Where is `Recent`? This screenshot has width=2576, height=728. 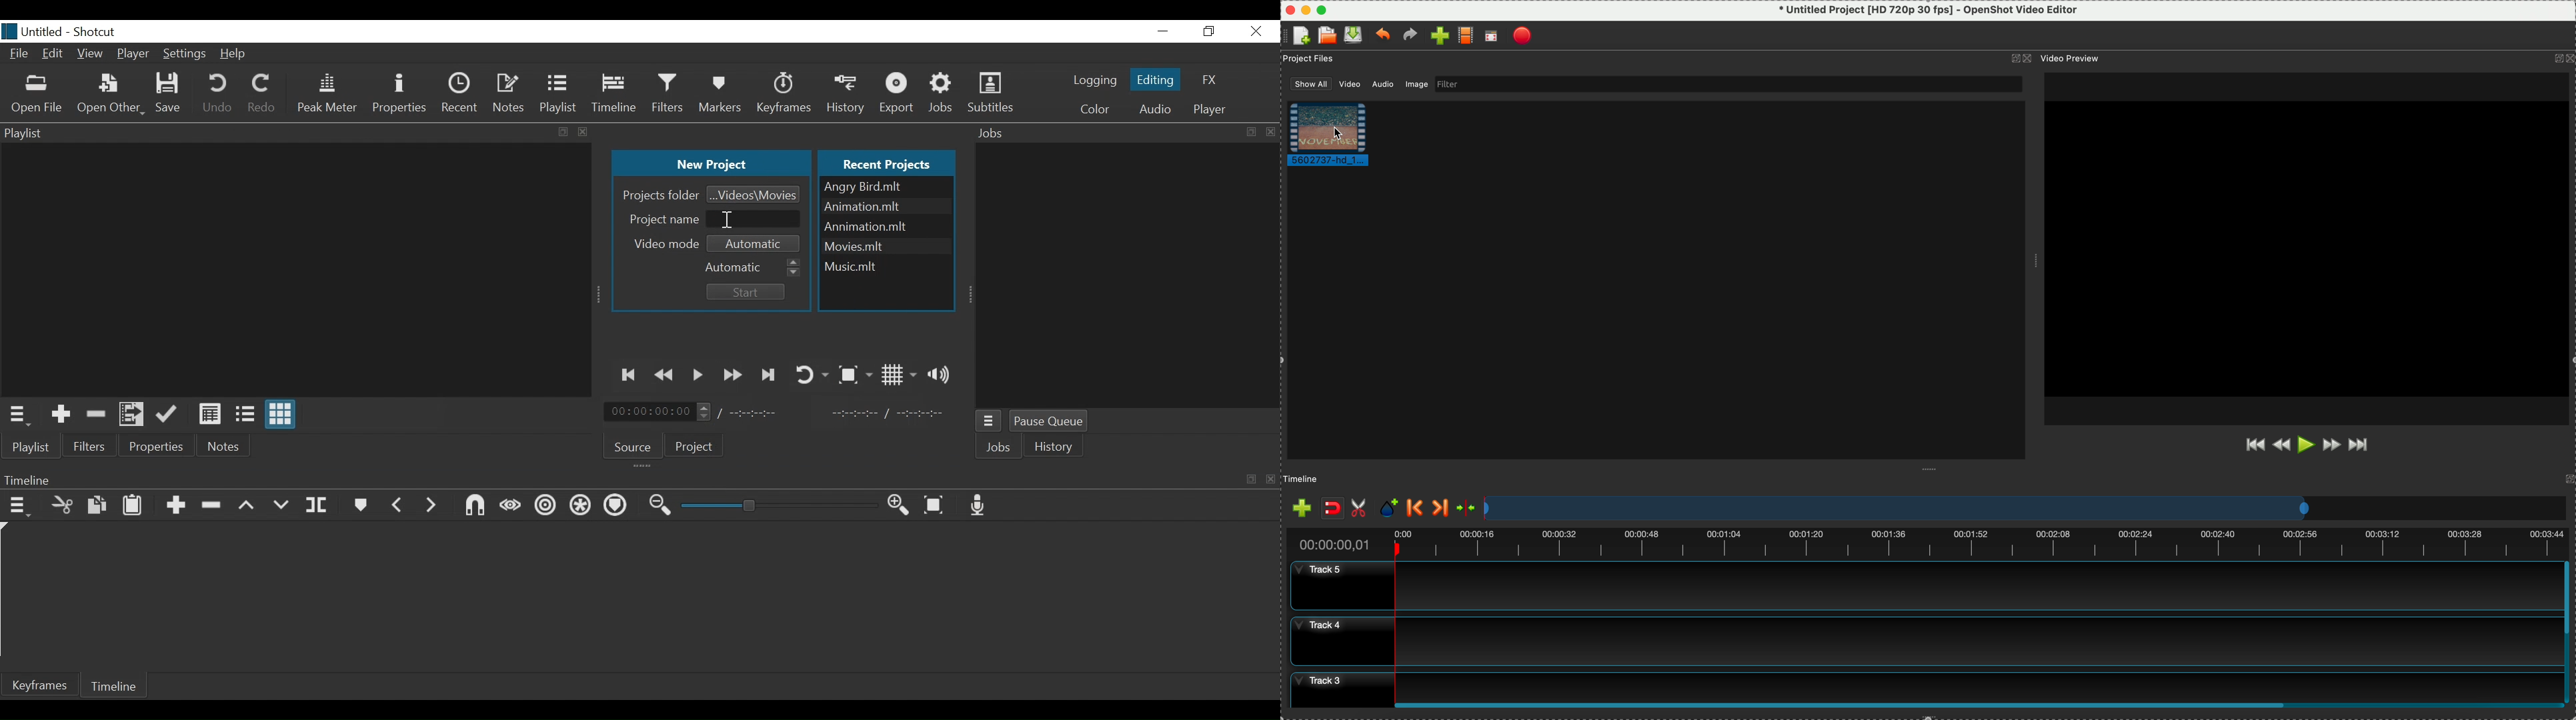 Recent is located at coordinates (459, 92).